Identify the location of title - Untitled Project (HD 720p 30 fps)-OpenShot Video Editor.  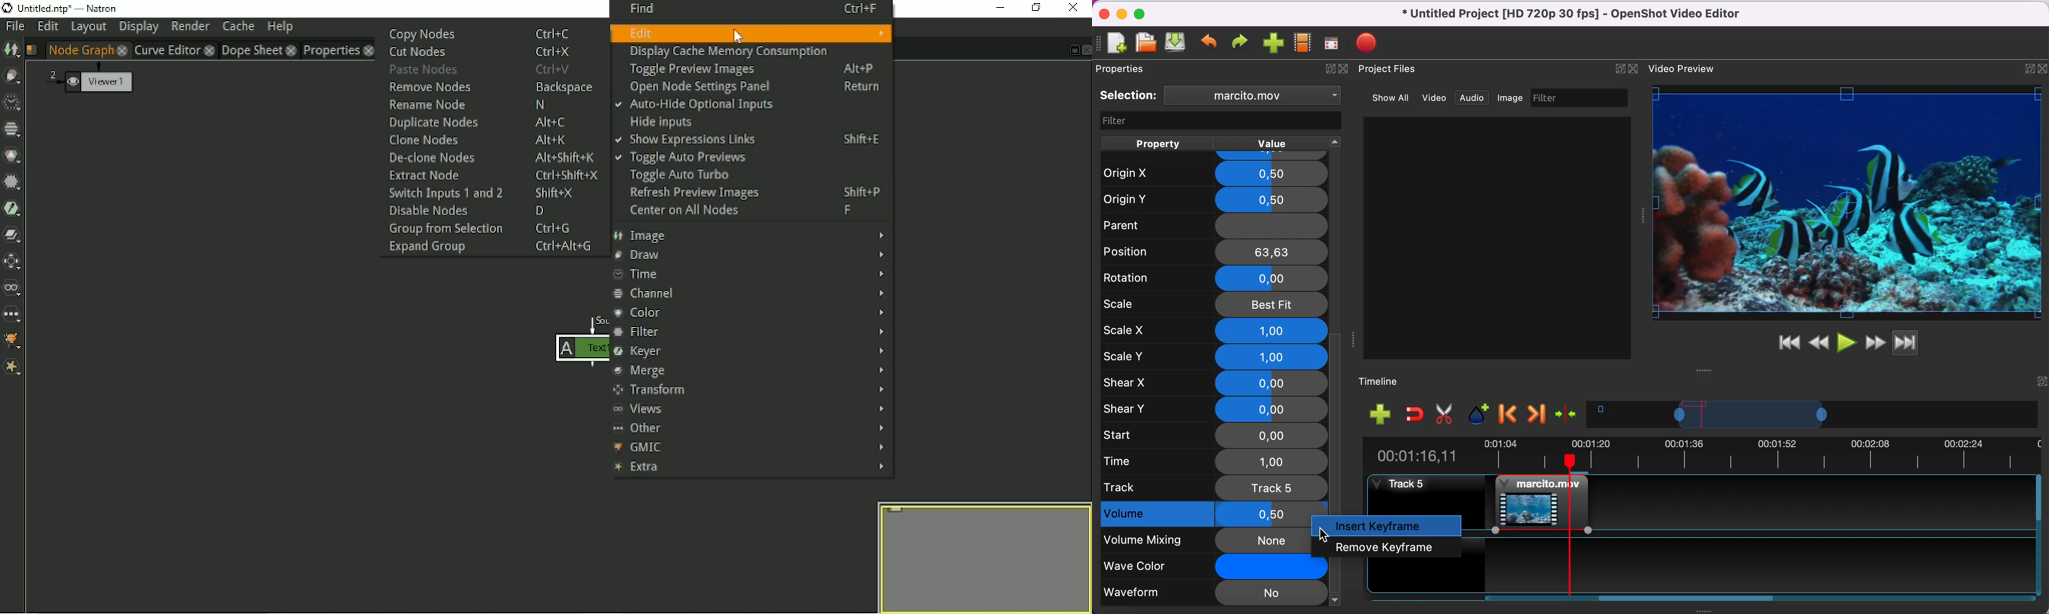
(1585, 15).